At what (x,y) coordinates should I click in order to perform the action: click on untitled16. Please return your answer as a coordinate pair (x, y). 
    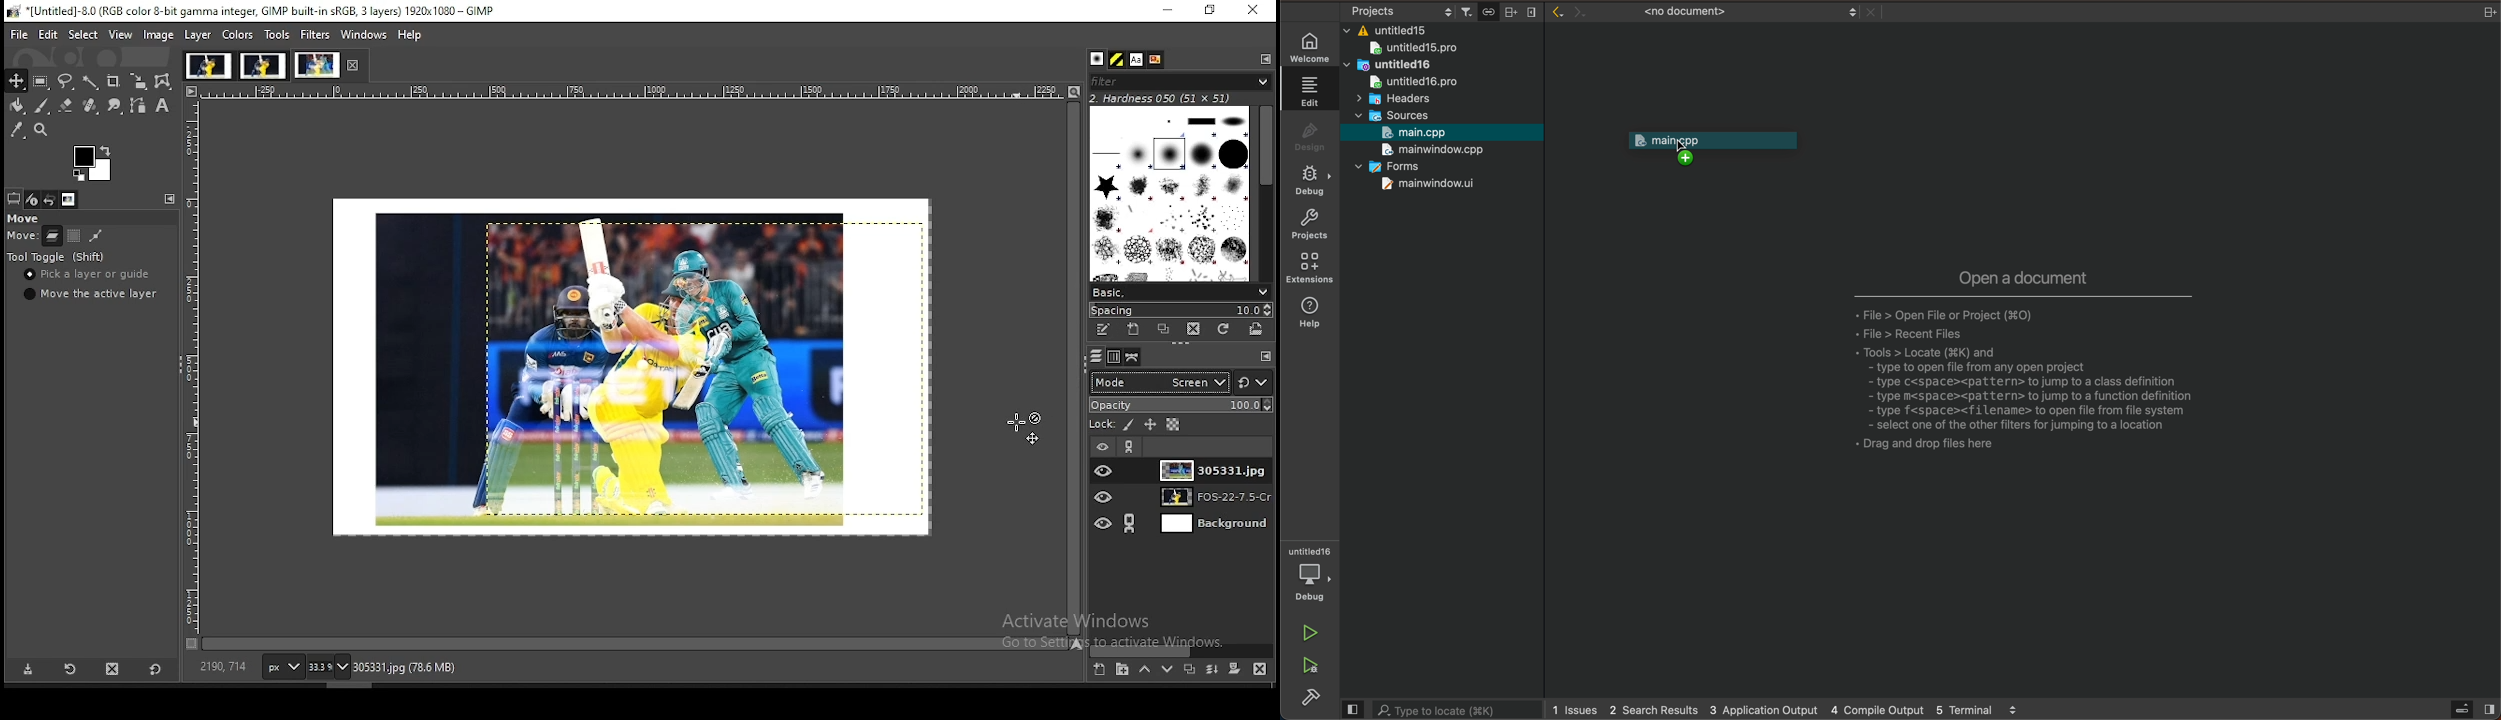
    Looking at the image, I should click on (1413, 66).